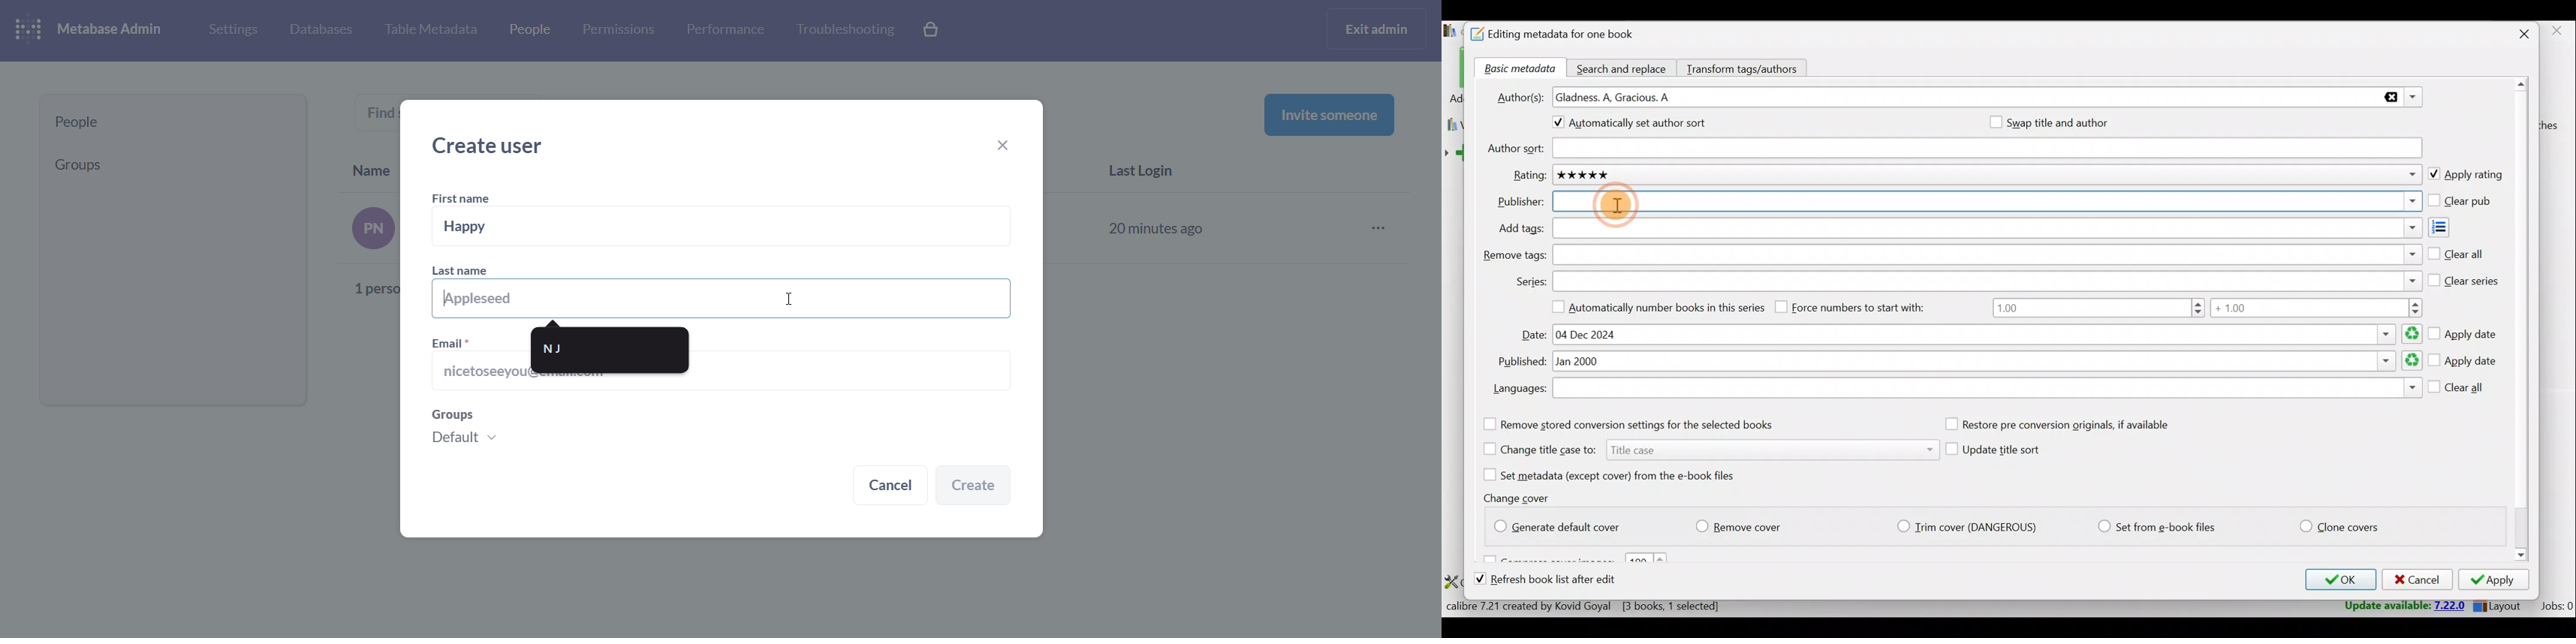  Describe the element at coordinates (790, 295) in the screenshot. I see `cursor` at that location.